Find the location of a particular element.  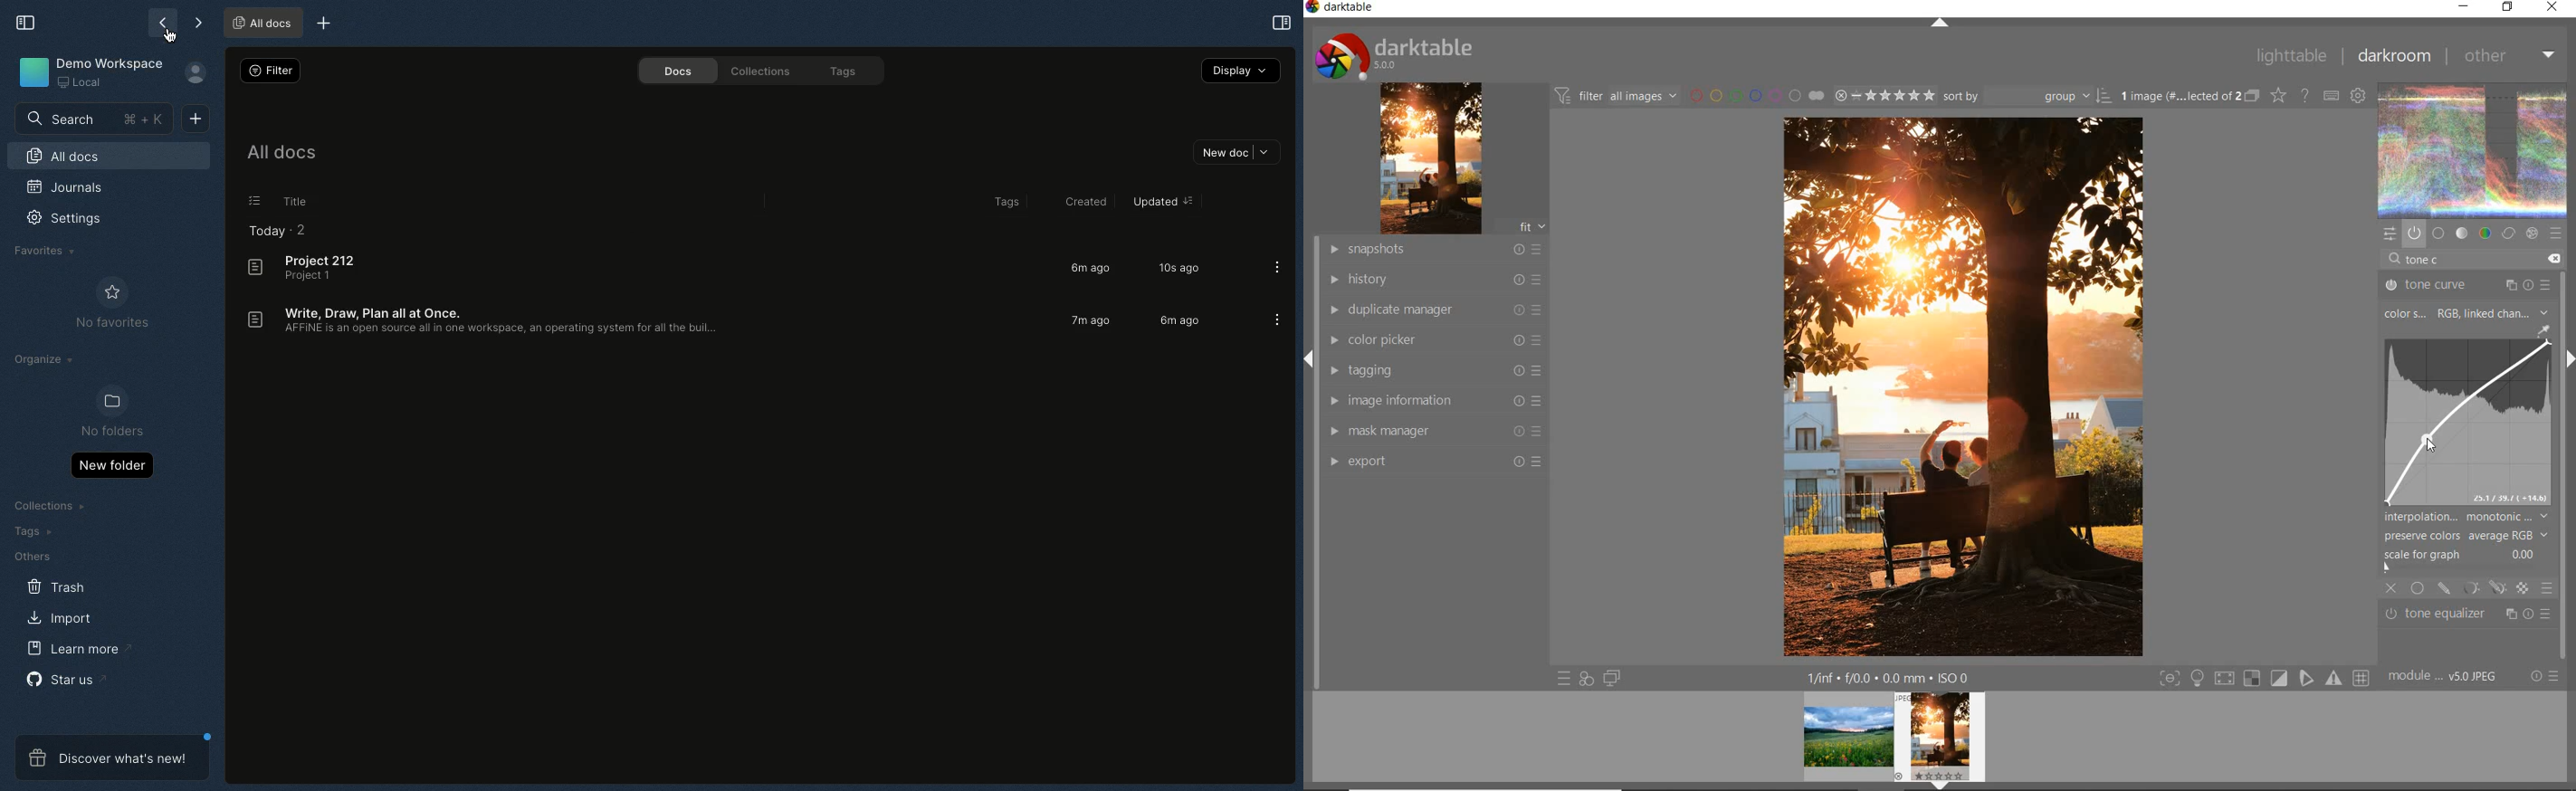

No folders is located at coordinates (113, 412).